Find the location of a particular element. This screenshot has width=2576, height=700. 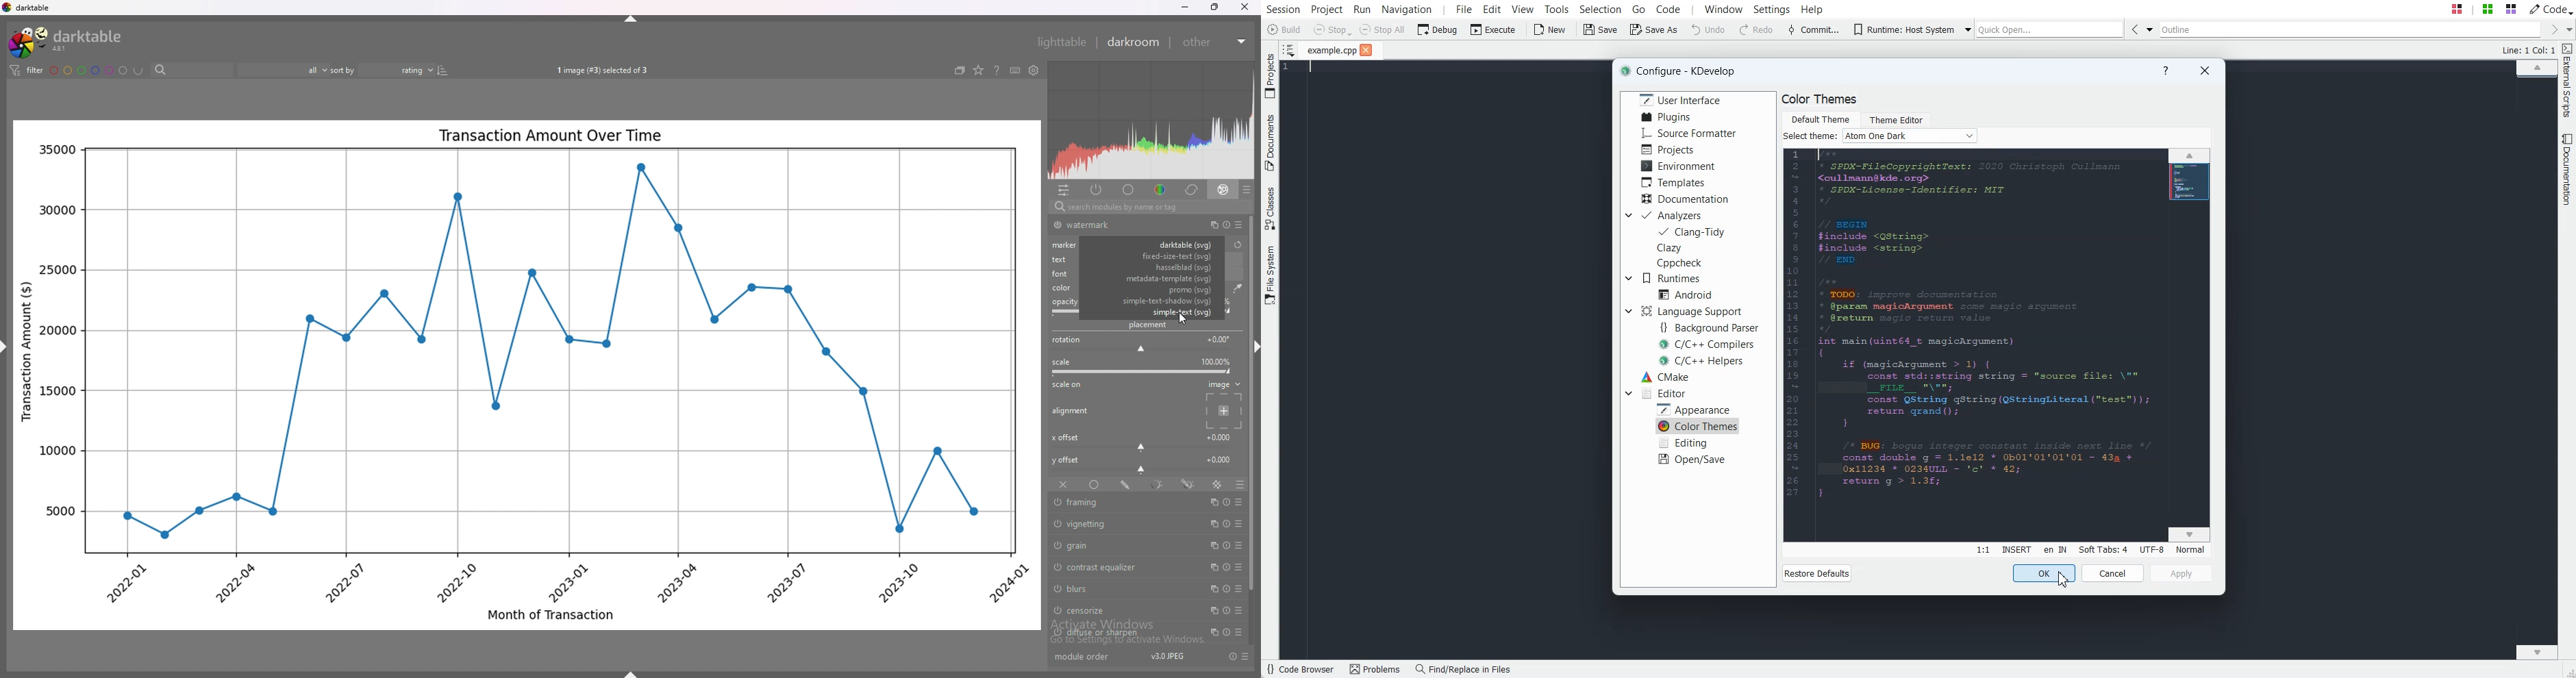

active modules is located at coordinates (1098, 191).